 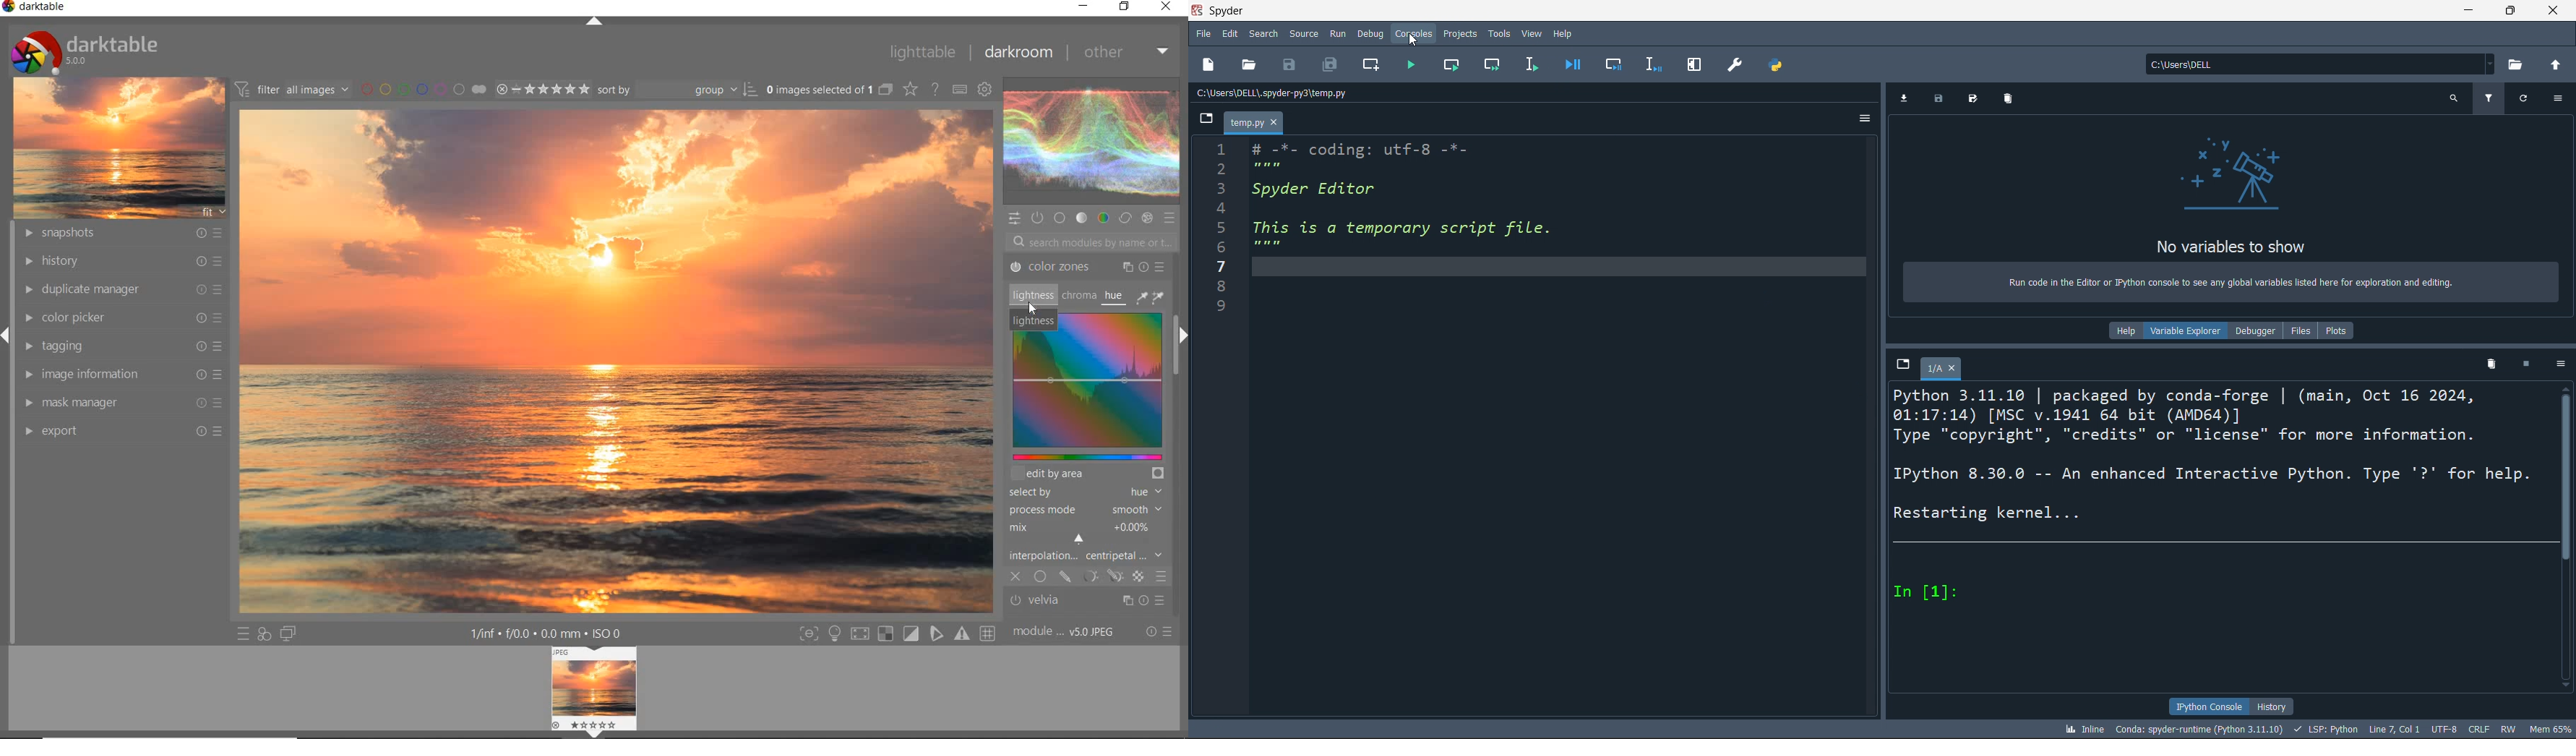 What do you see at coordinates (1085, 384) in the screenshot?
I see `COLOR ZONES MAP` at bounding box center [1085, 384].